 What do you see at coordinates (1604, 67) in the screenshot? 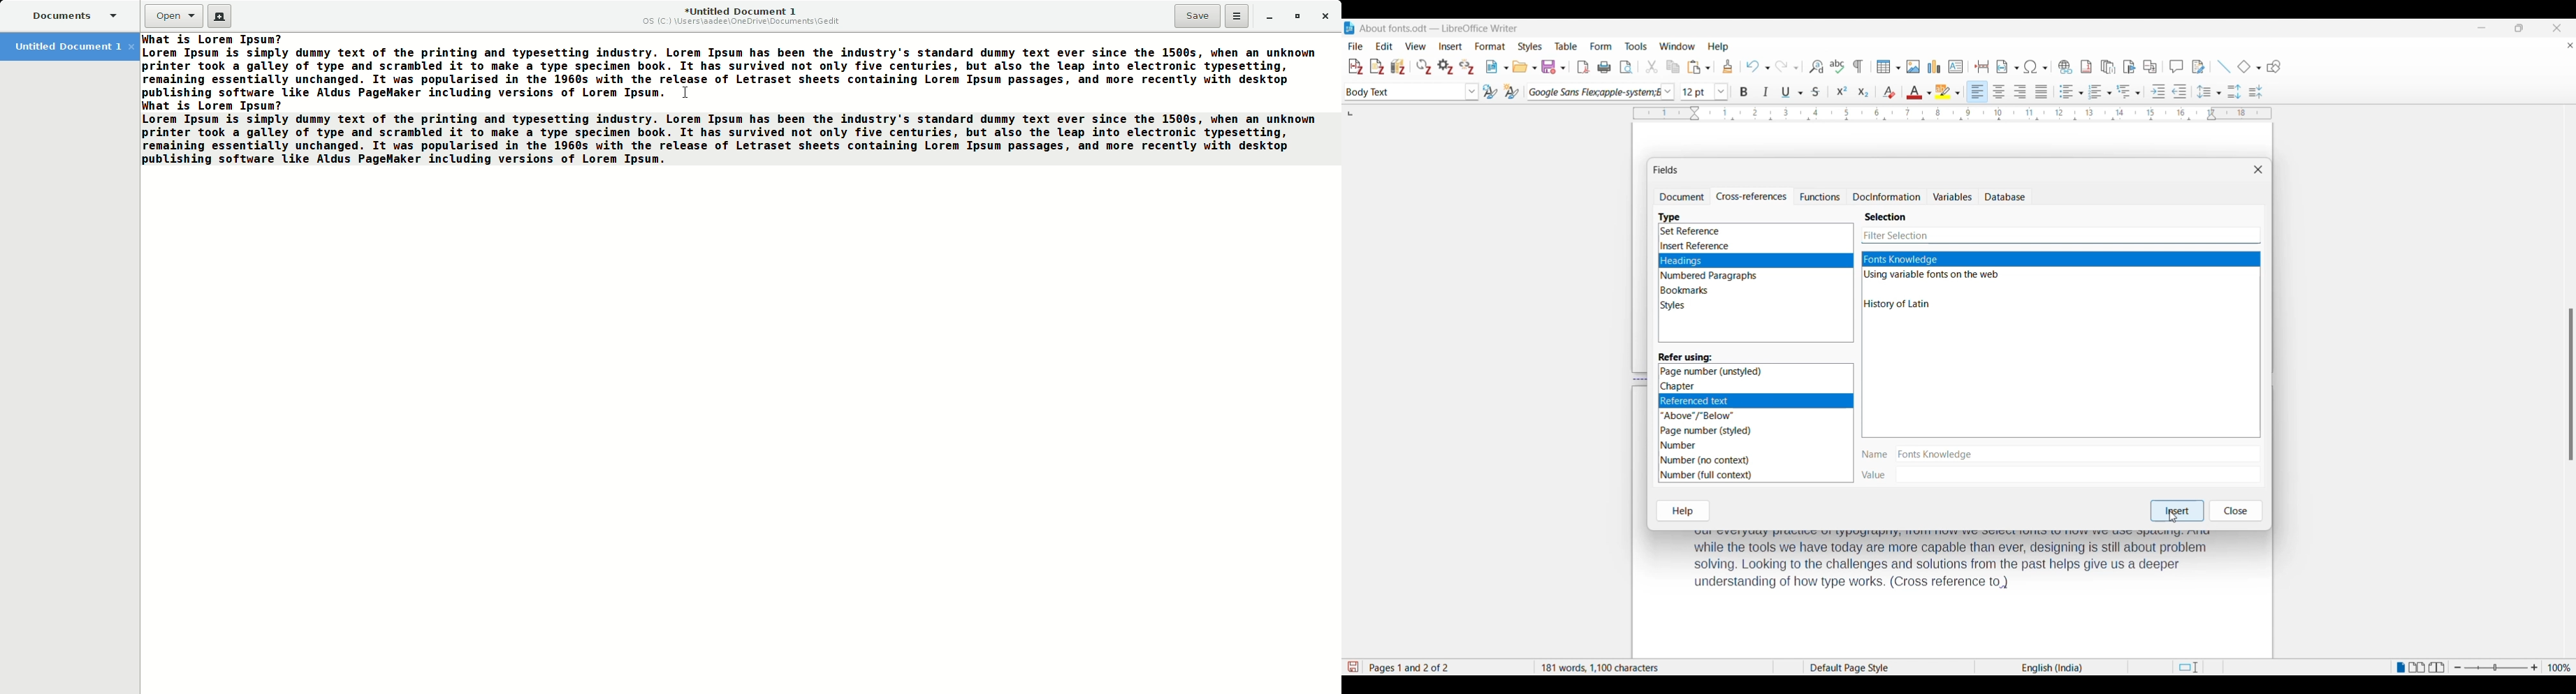
I see `Print` at bounding box center [1604, 67].